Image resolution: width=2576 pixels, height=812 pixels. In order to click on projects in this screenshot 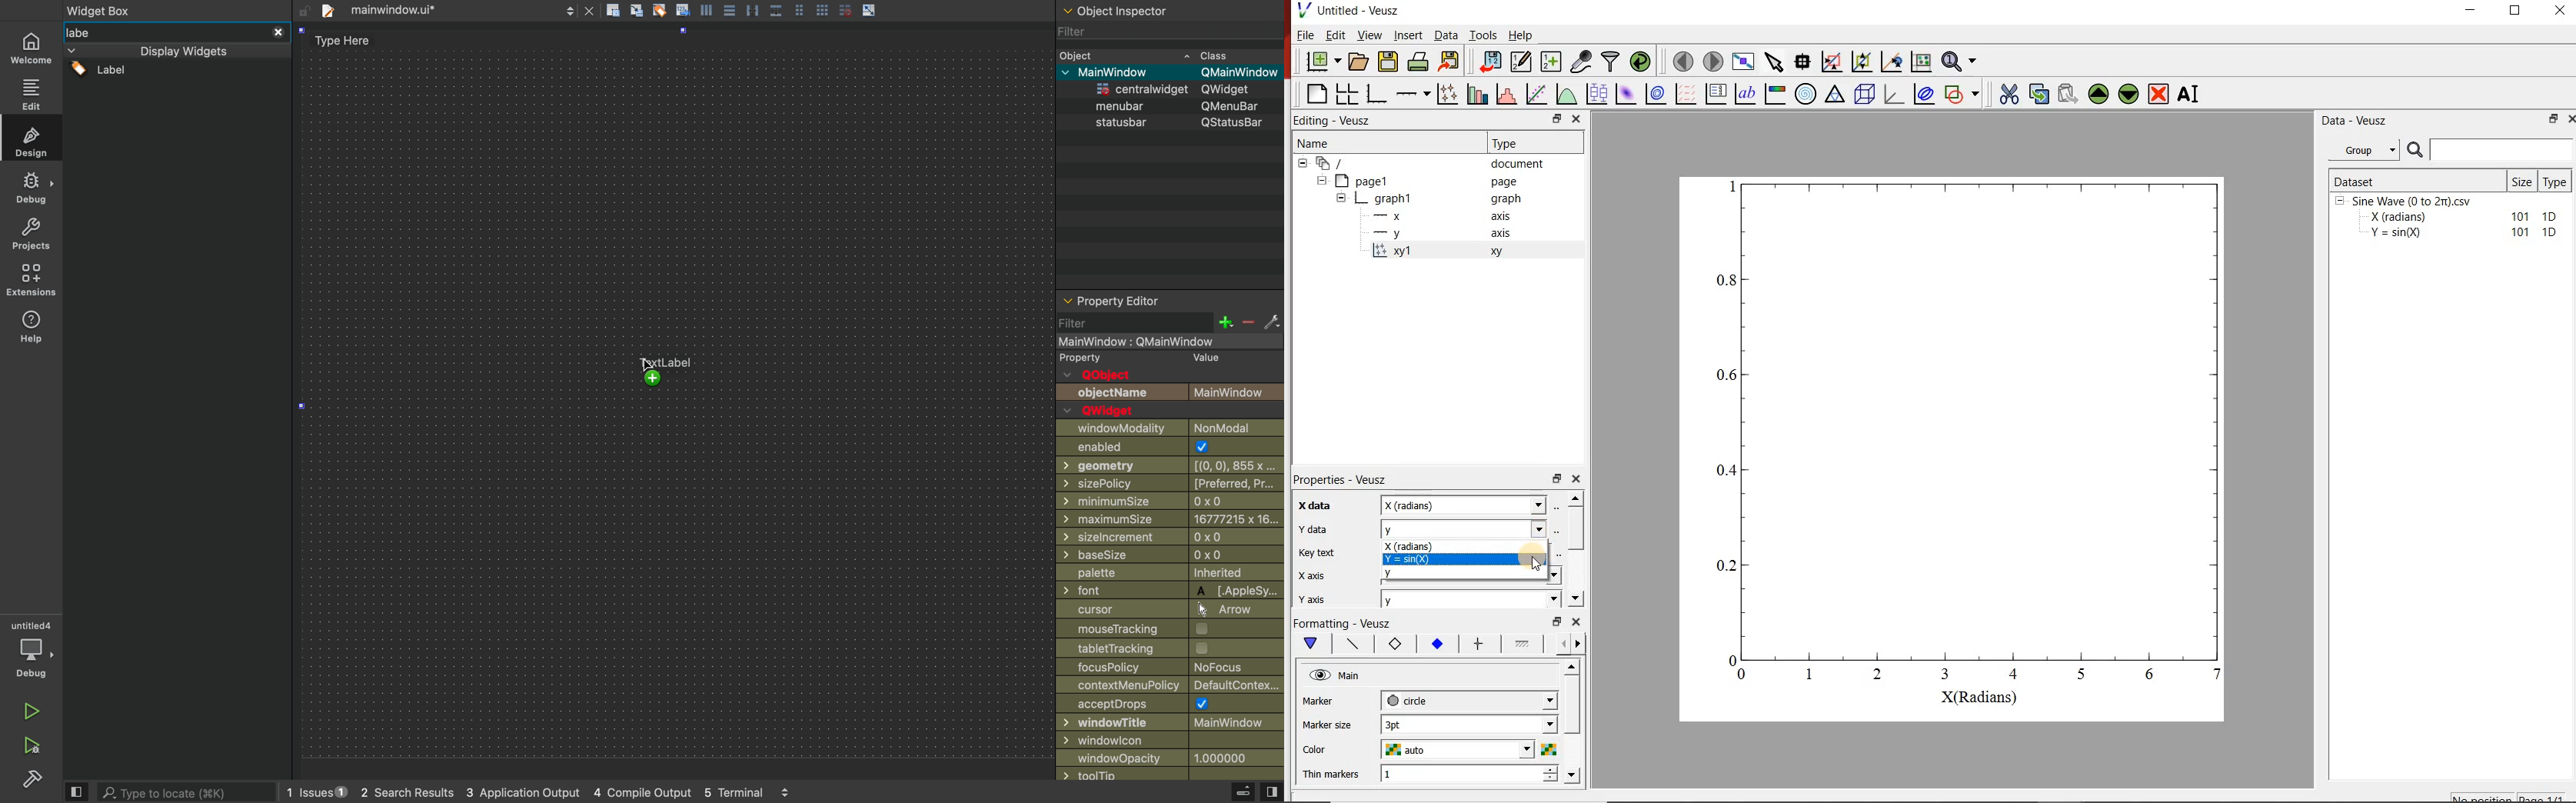, I will do `click(29, 235)`.